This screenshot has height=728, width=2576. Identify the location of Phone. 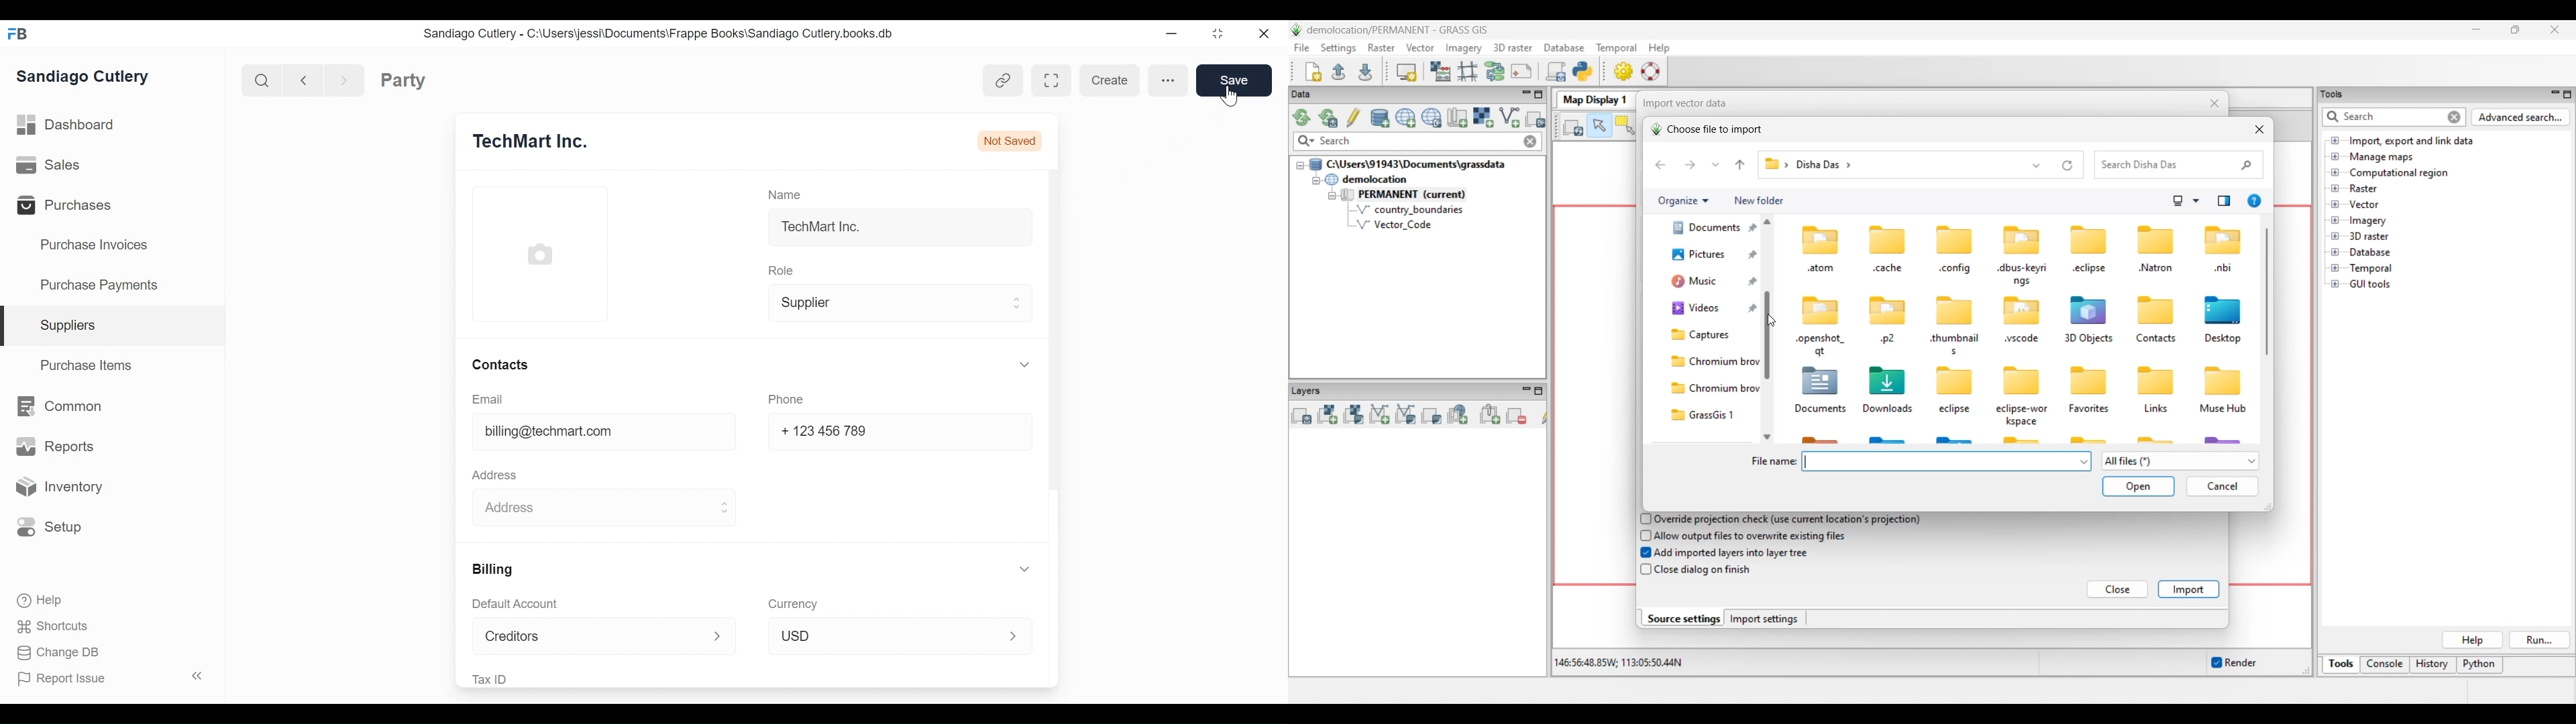
(785, 400).